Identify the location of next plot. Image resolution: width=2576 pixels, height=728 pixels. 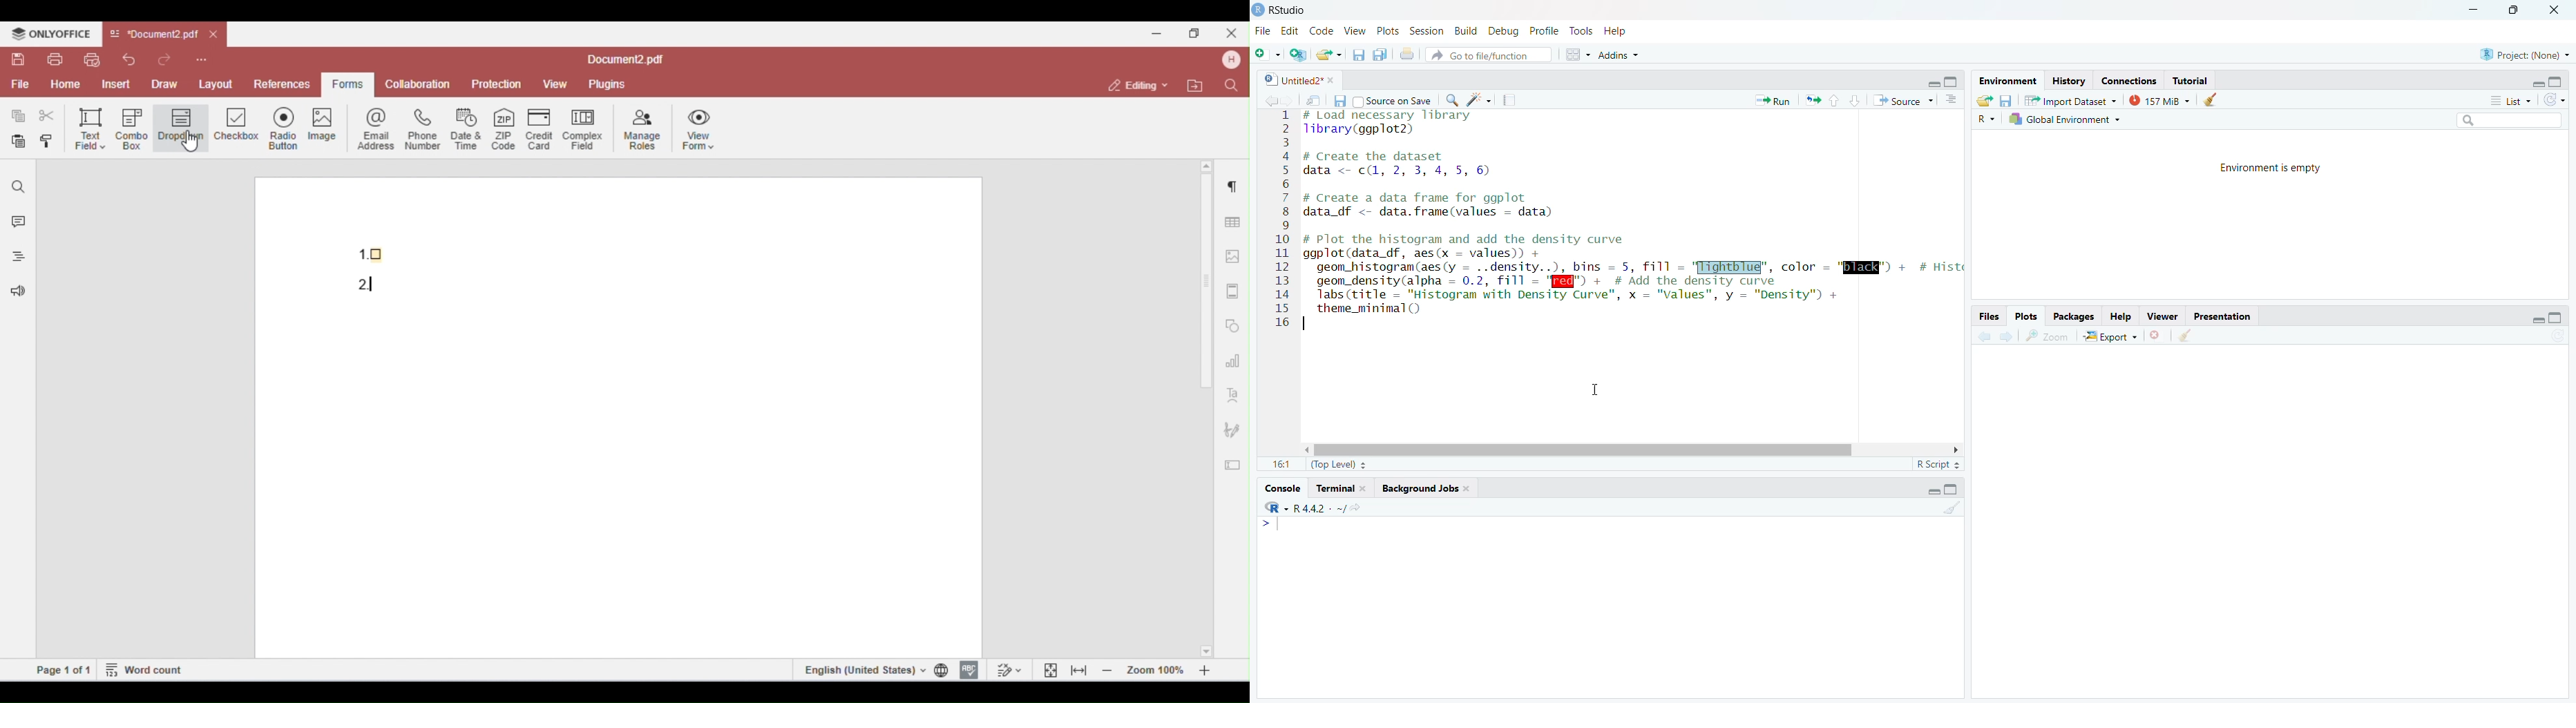
(2005, 336).